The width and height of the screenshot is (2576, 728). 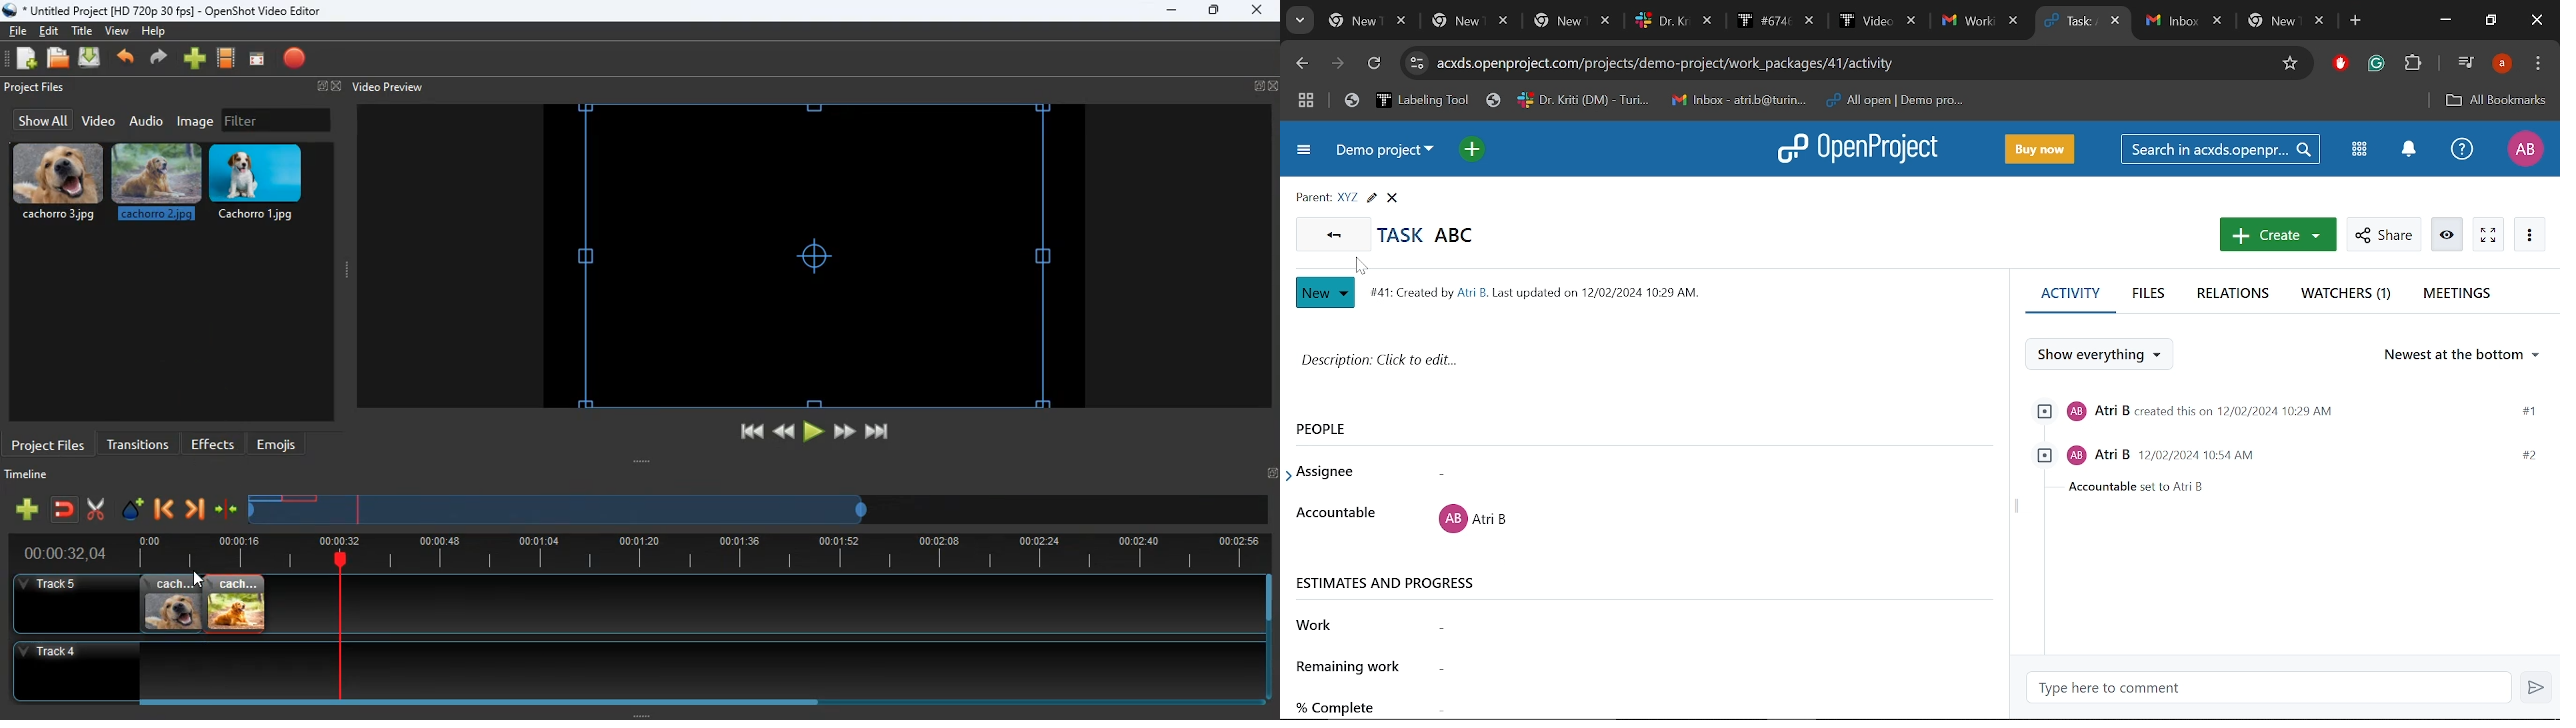 I want to click on Buy now, so click(x=2039, y=149).